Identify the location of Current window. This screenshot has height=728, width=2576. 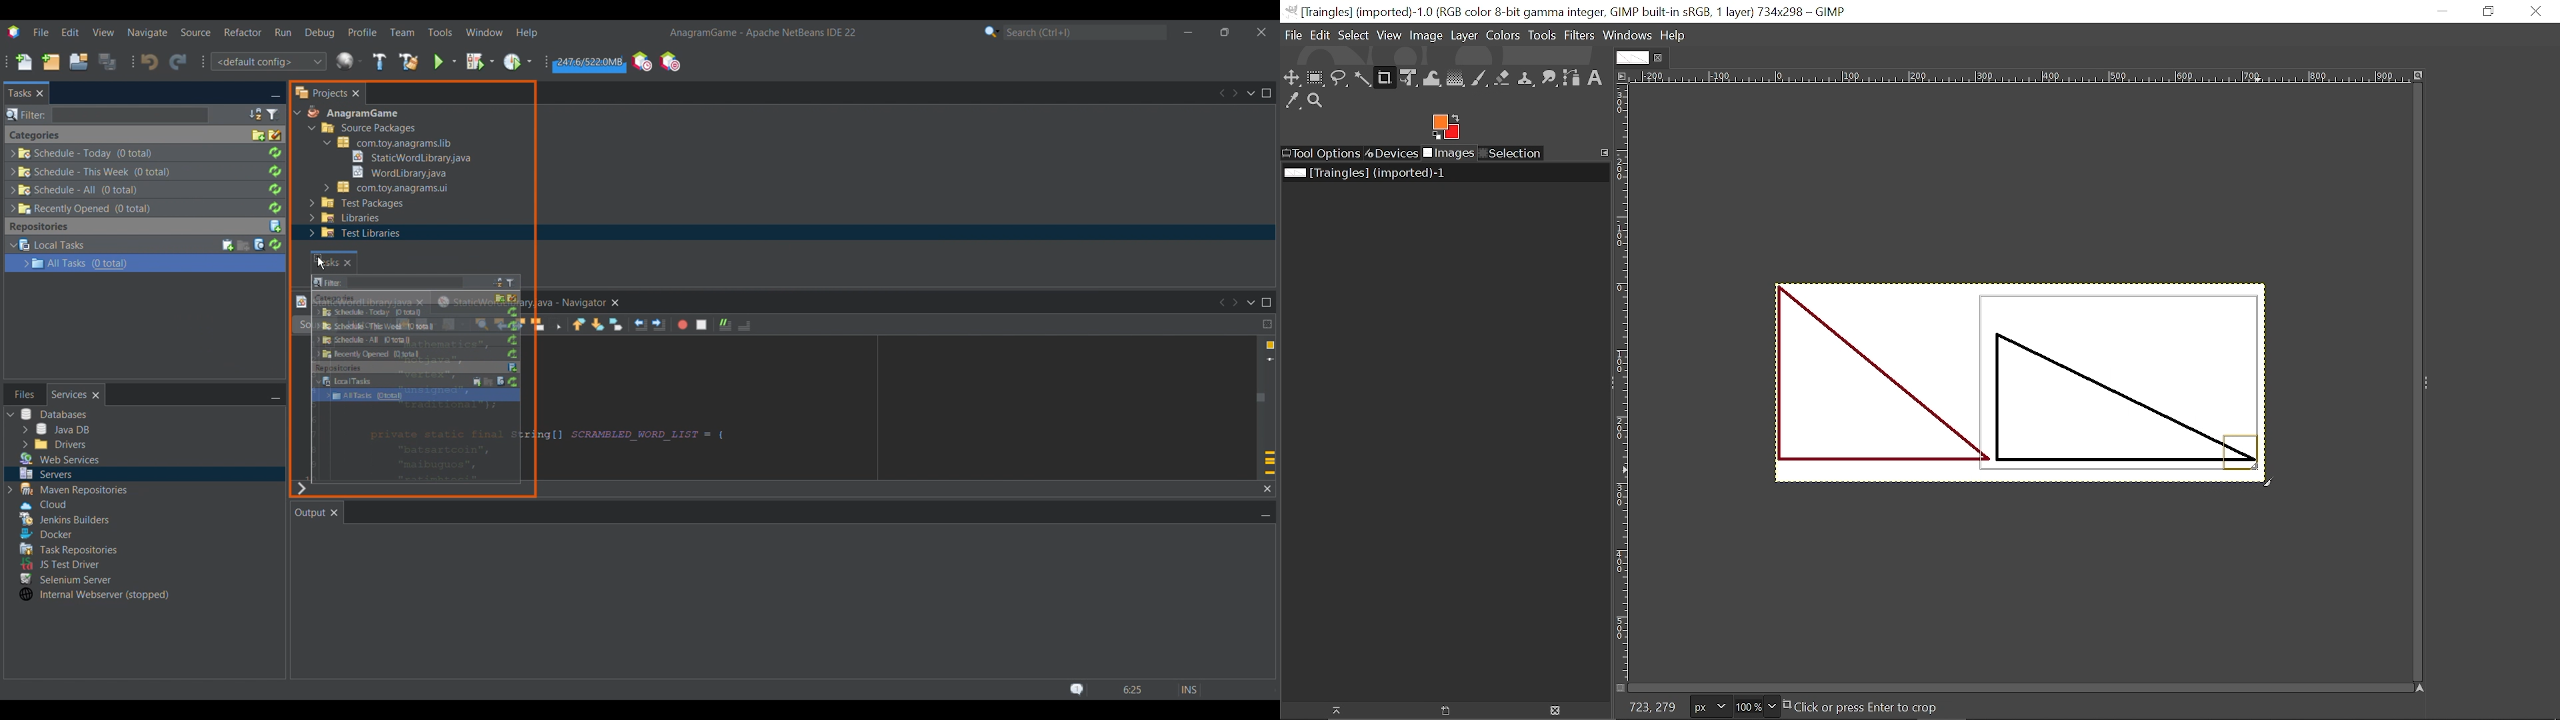
(1570, 11).